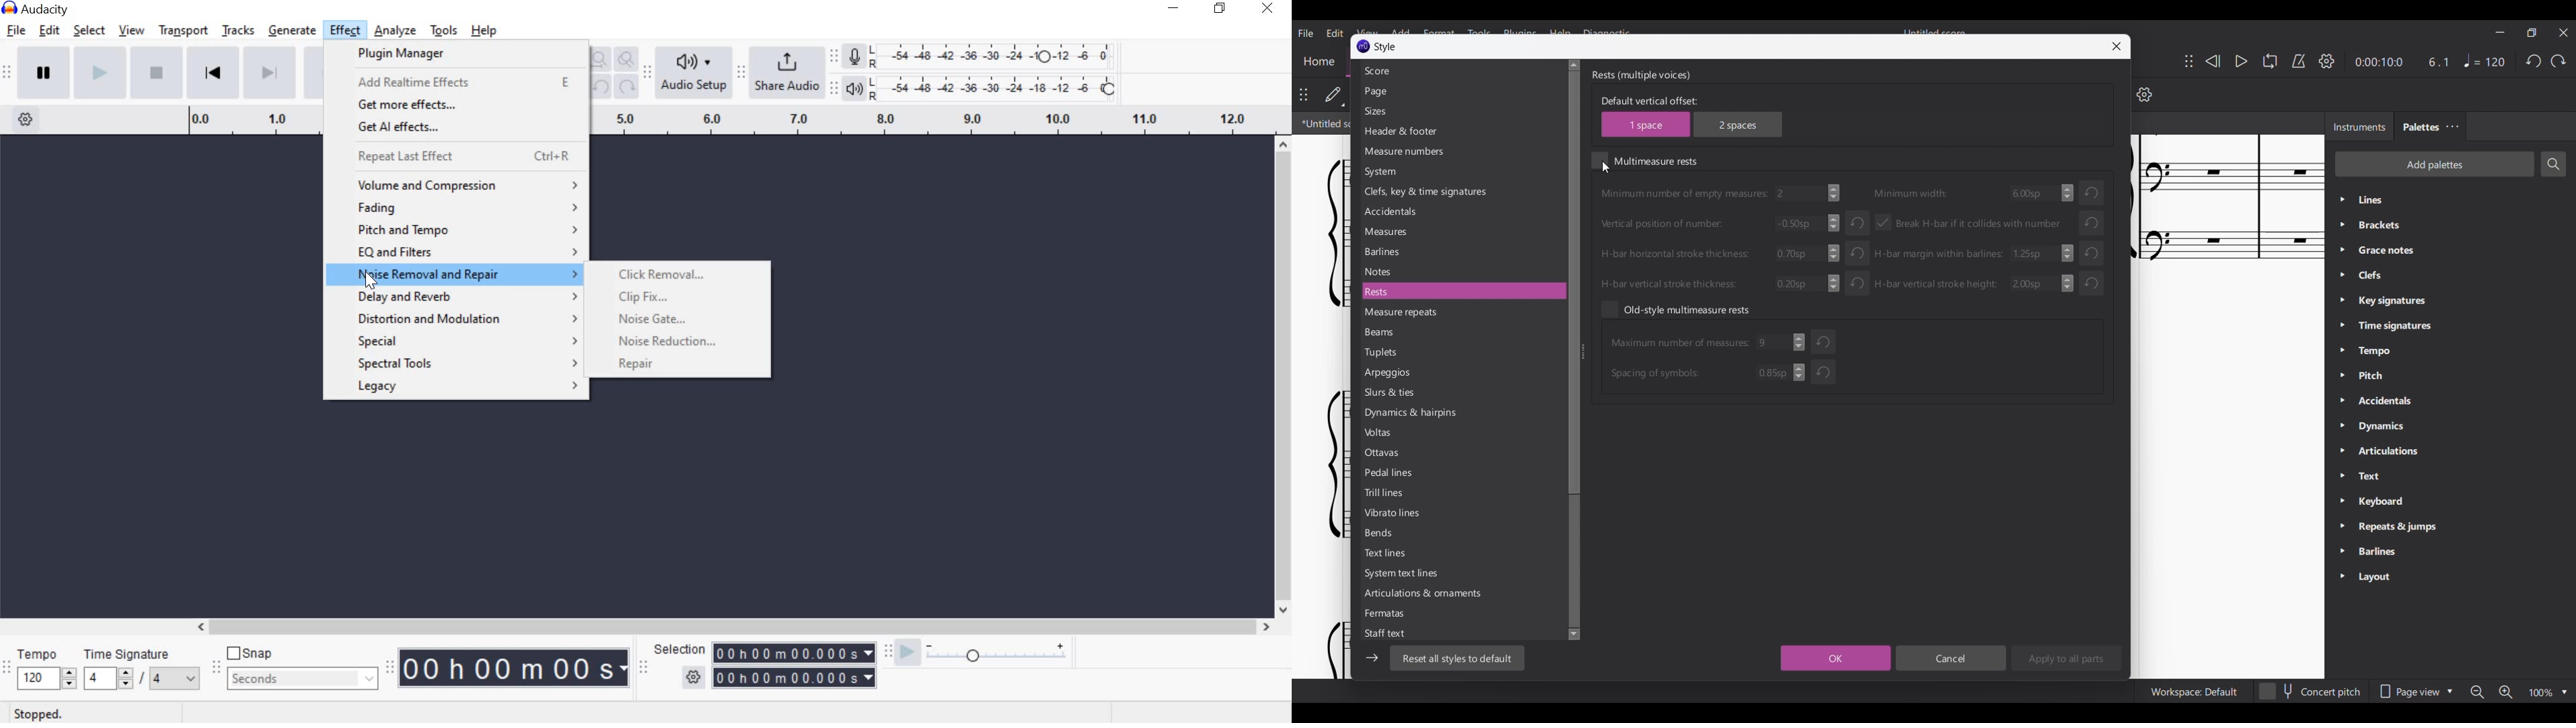  What do you see at coordinates (834, 57) in the screenshot?
I see `Recording Meter Toolbar` at bounding box center [834, 57].